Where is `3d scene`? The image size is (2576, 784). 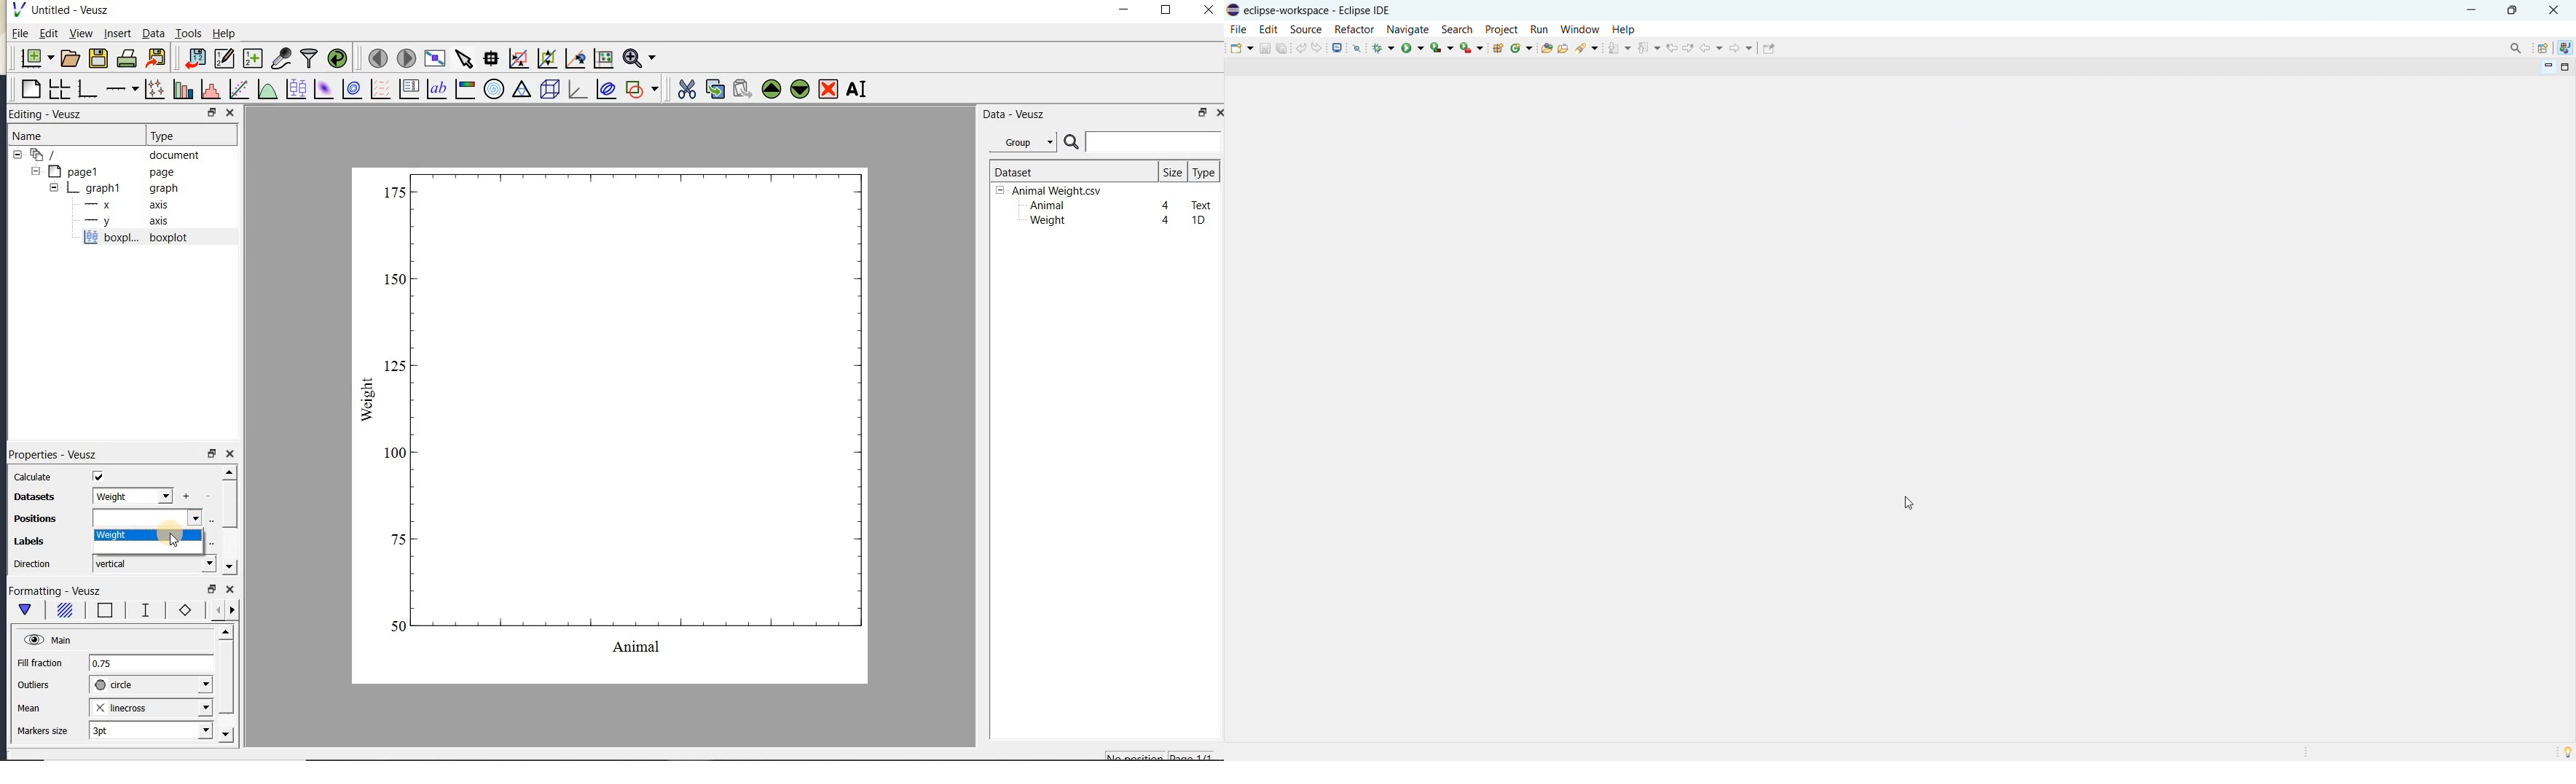
3d scene is located at coordinates (548, 90).